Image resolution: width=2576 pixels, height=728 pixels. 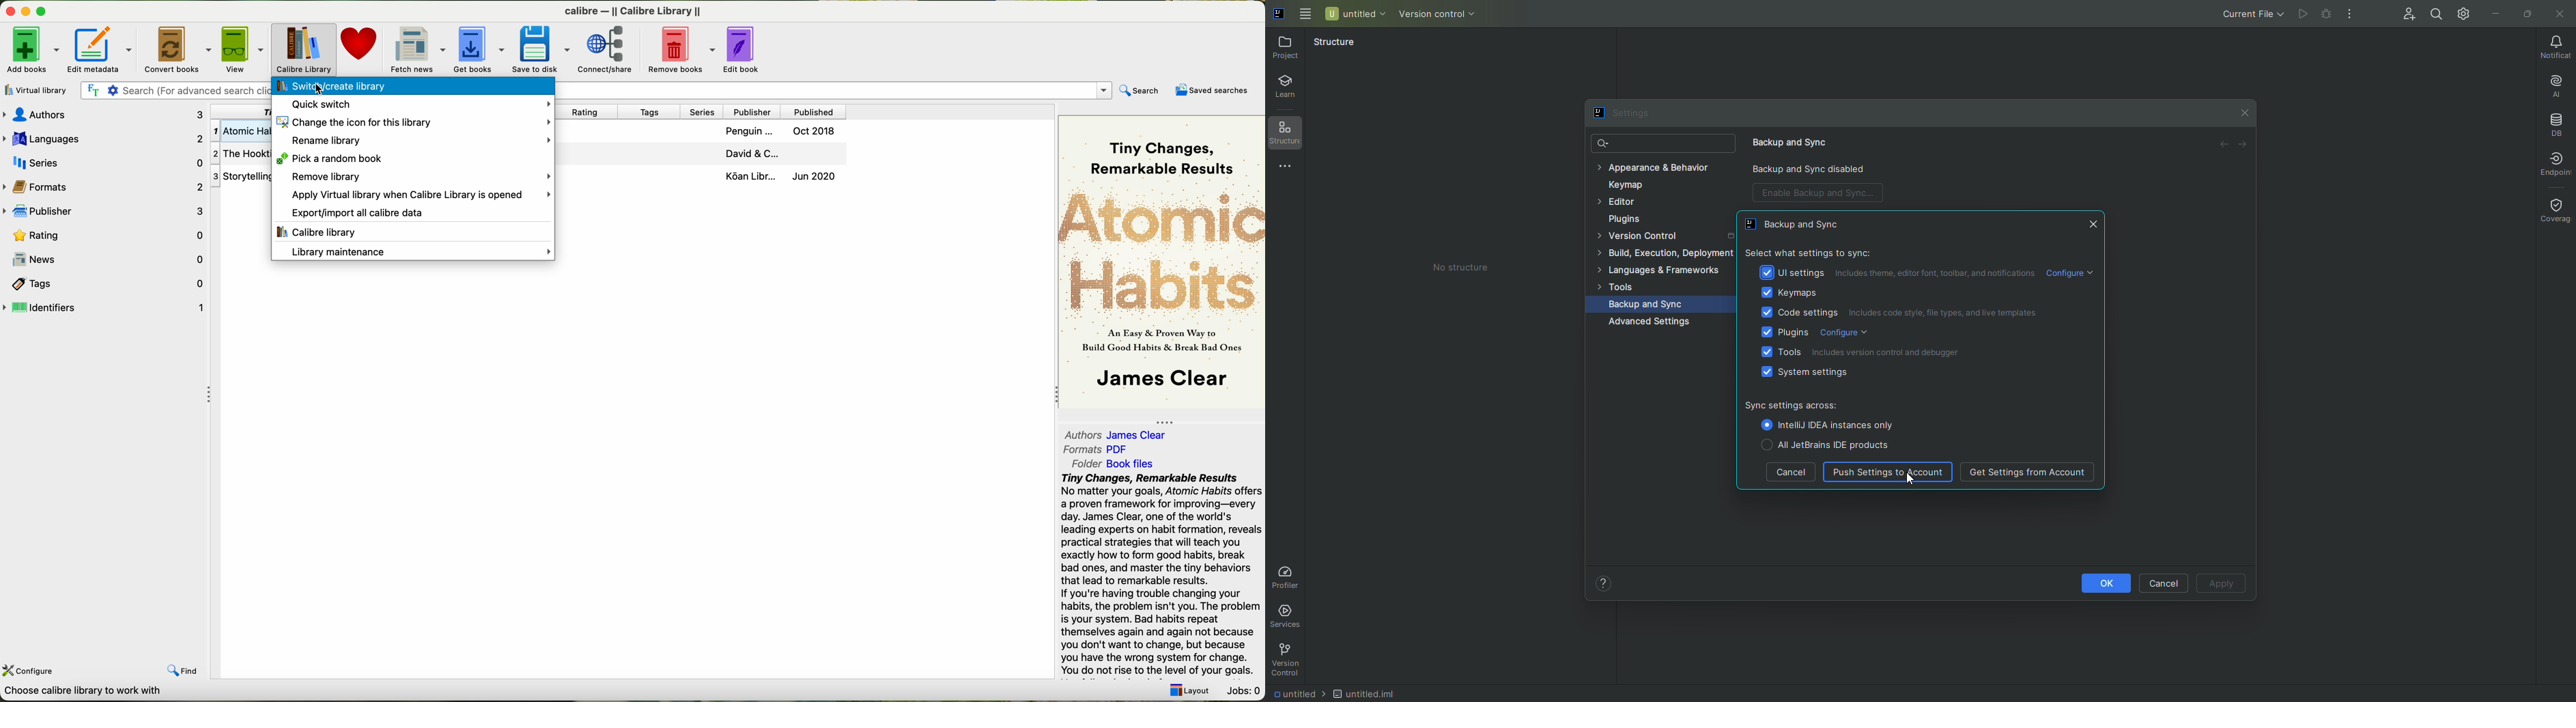 I want to click on 3 storytelling, so click(x=242, y=176).